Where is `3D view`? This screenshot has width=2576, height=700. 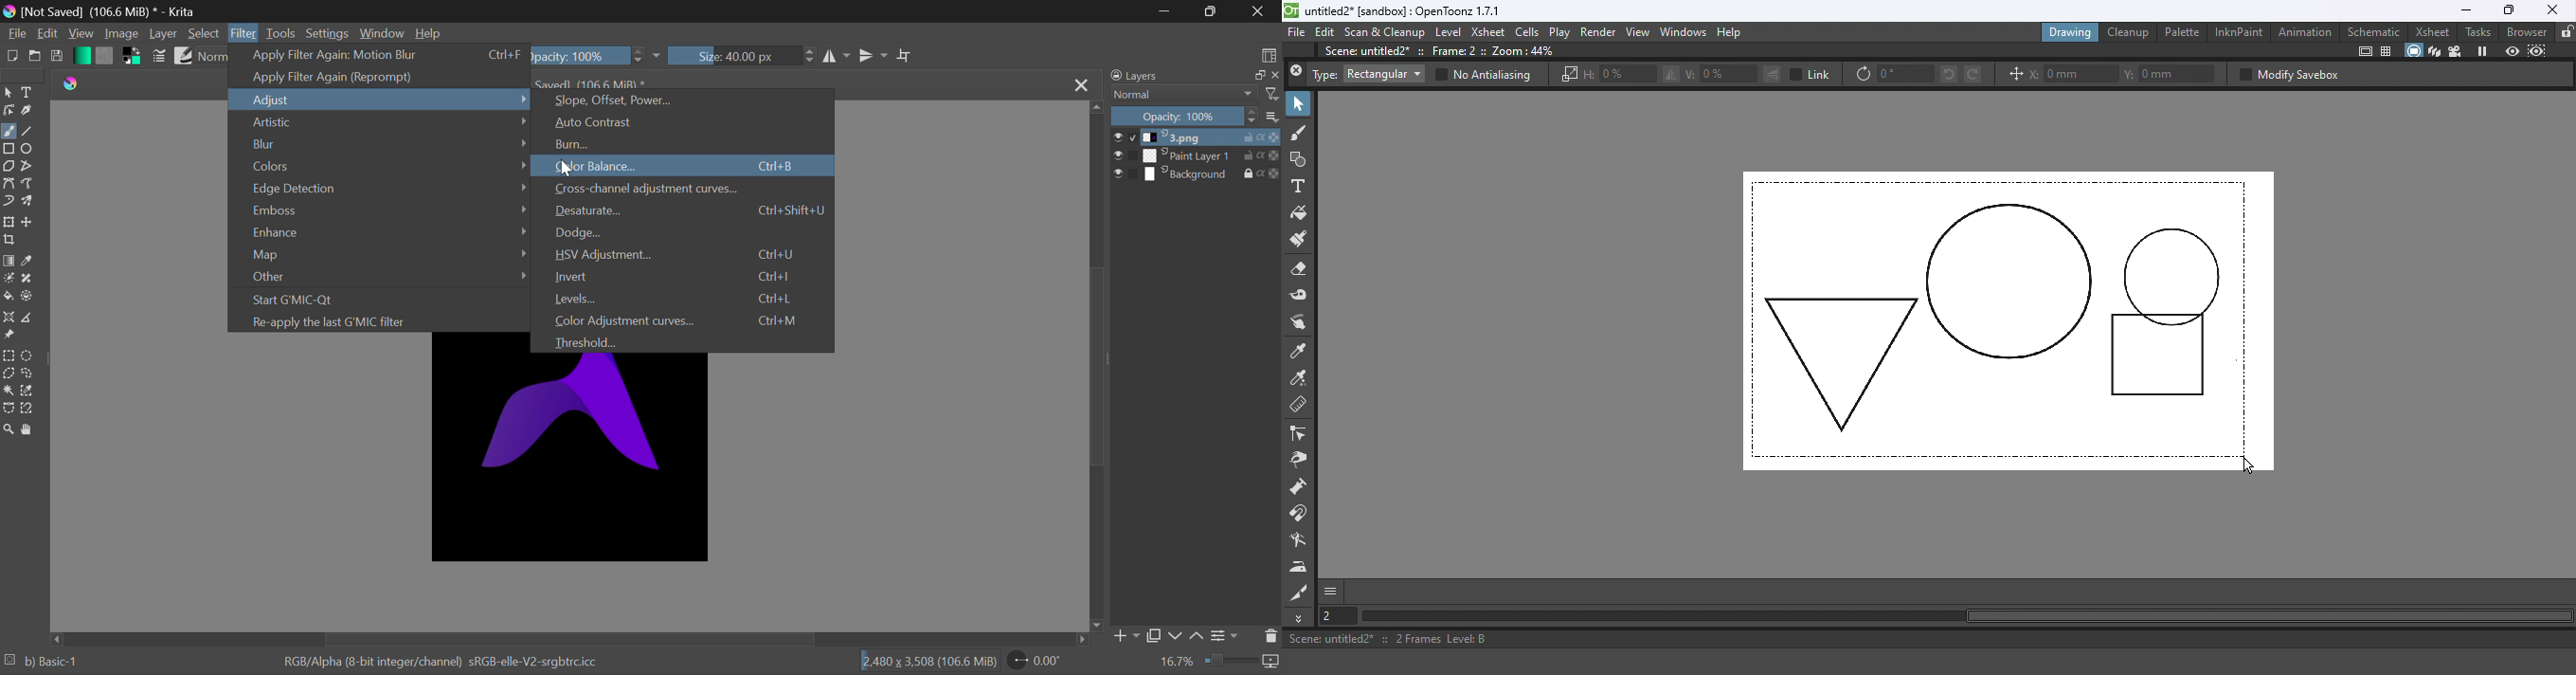
3D view is located at coordinates (2435, 51).